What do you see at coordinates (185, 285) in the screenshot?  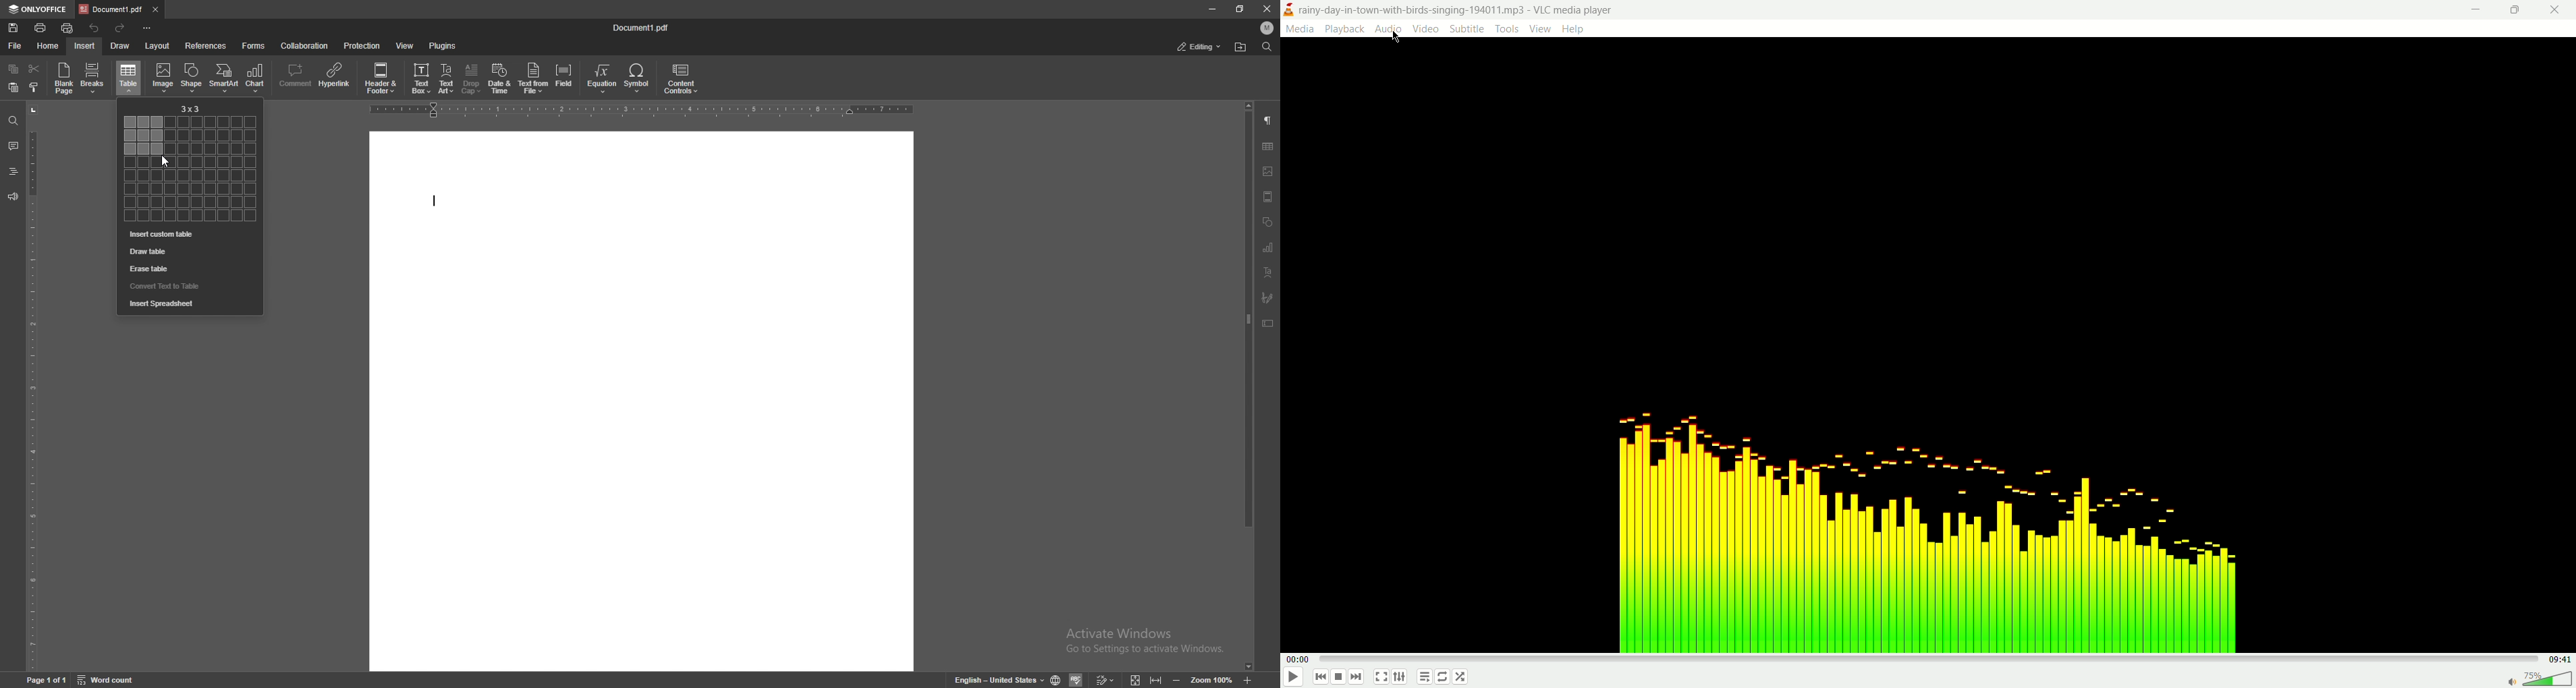 I see `convert text to table` at bounding box center [185, 285].